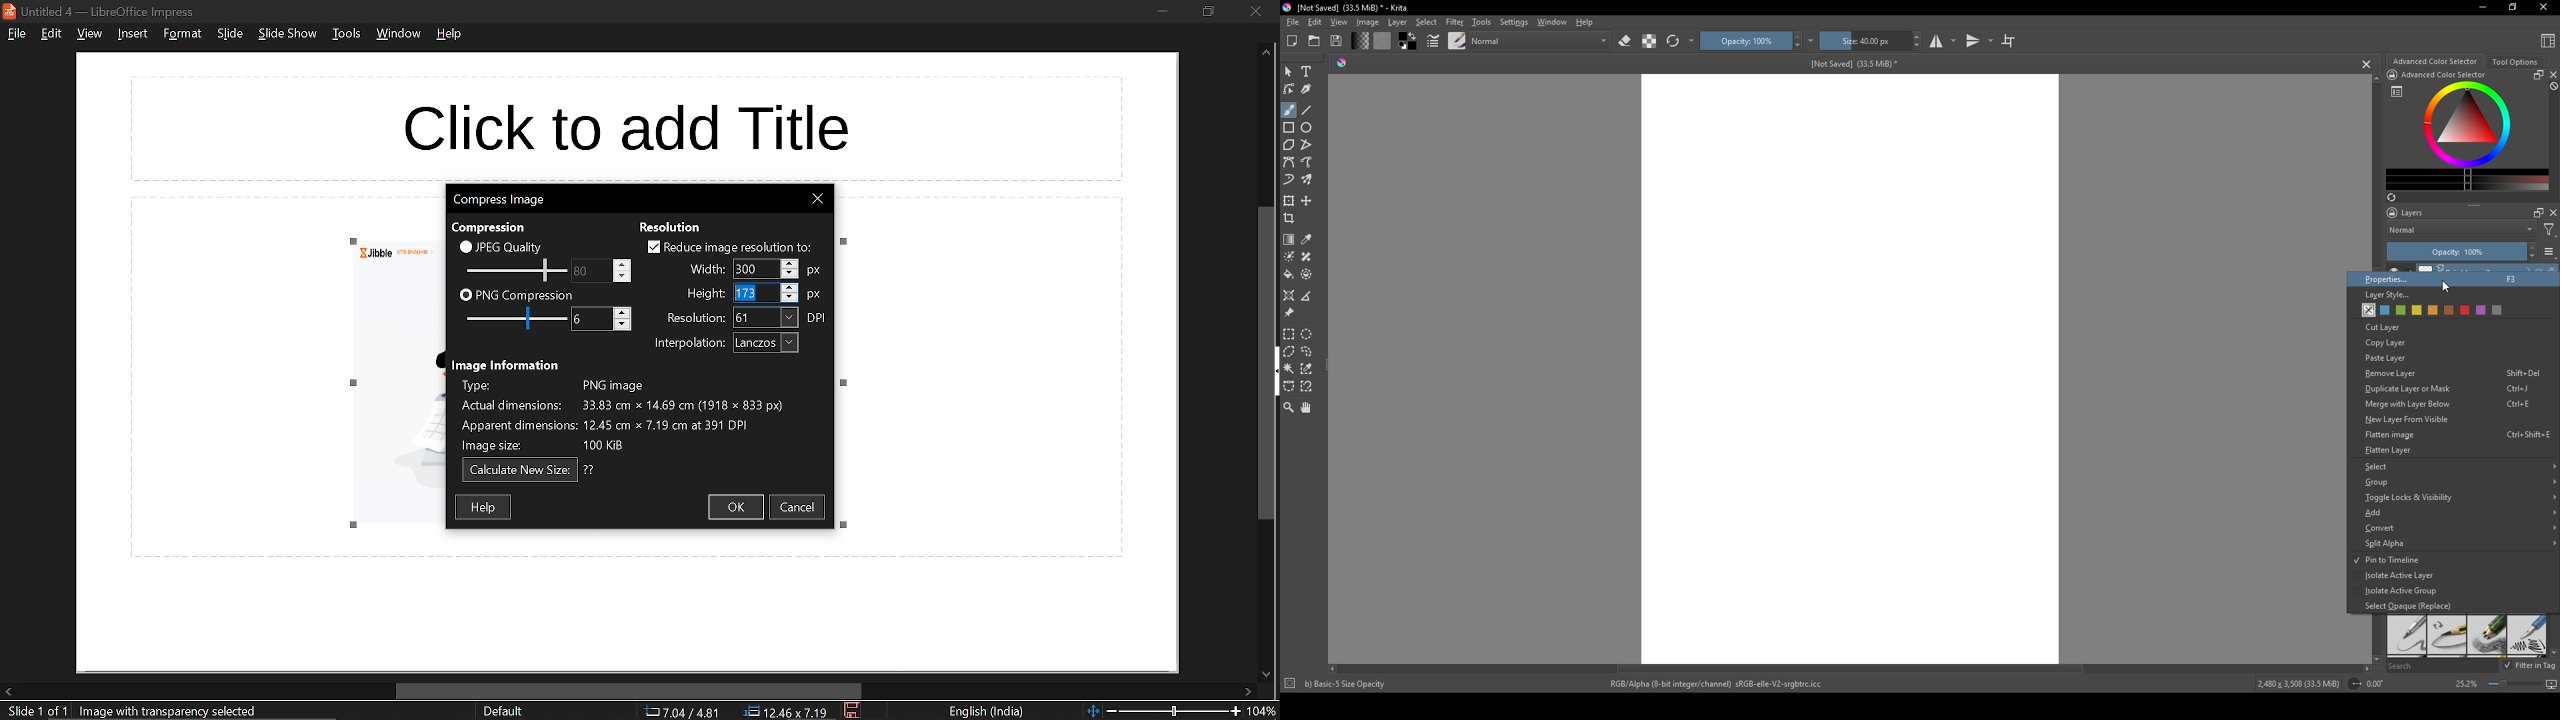  I want to click on text, so click(707, 267).